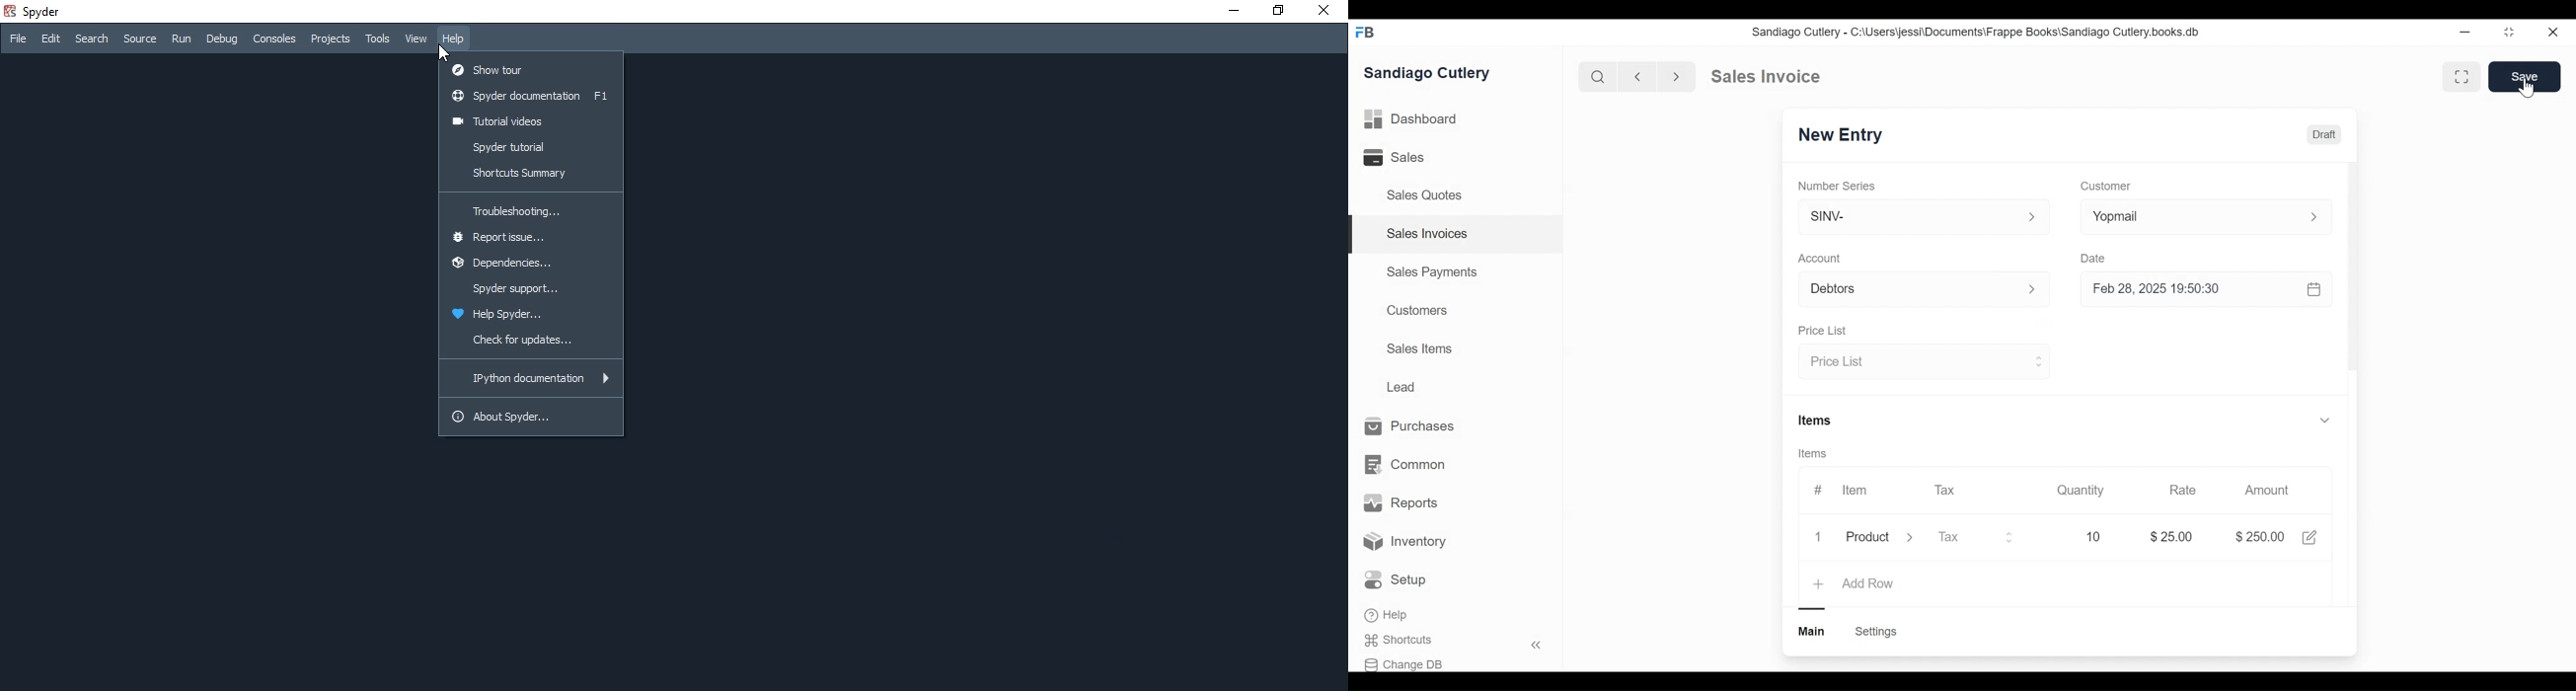 The width and height of the screenshot is (2576, 700). What do you see at coordinates (1825, 331) in the screenshot?
I see `Price List` at bounding box center [1825, 331].